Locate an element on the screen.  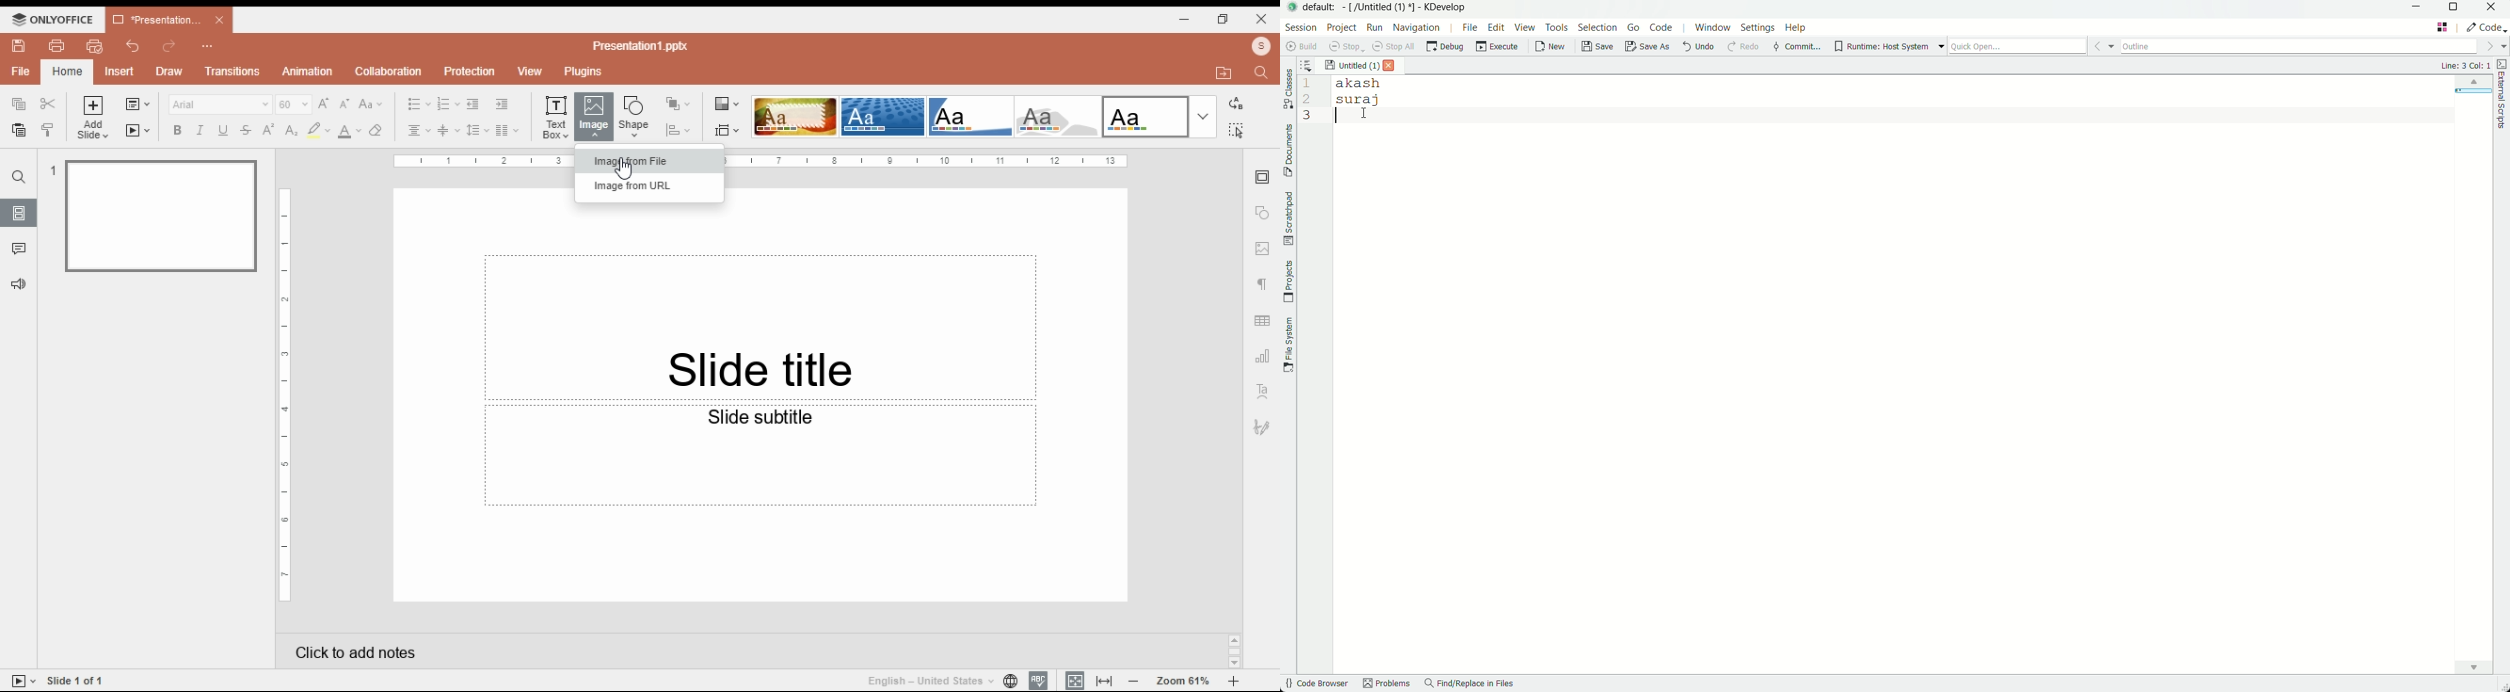
replace is located at coordinates (1235, 104).